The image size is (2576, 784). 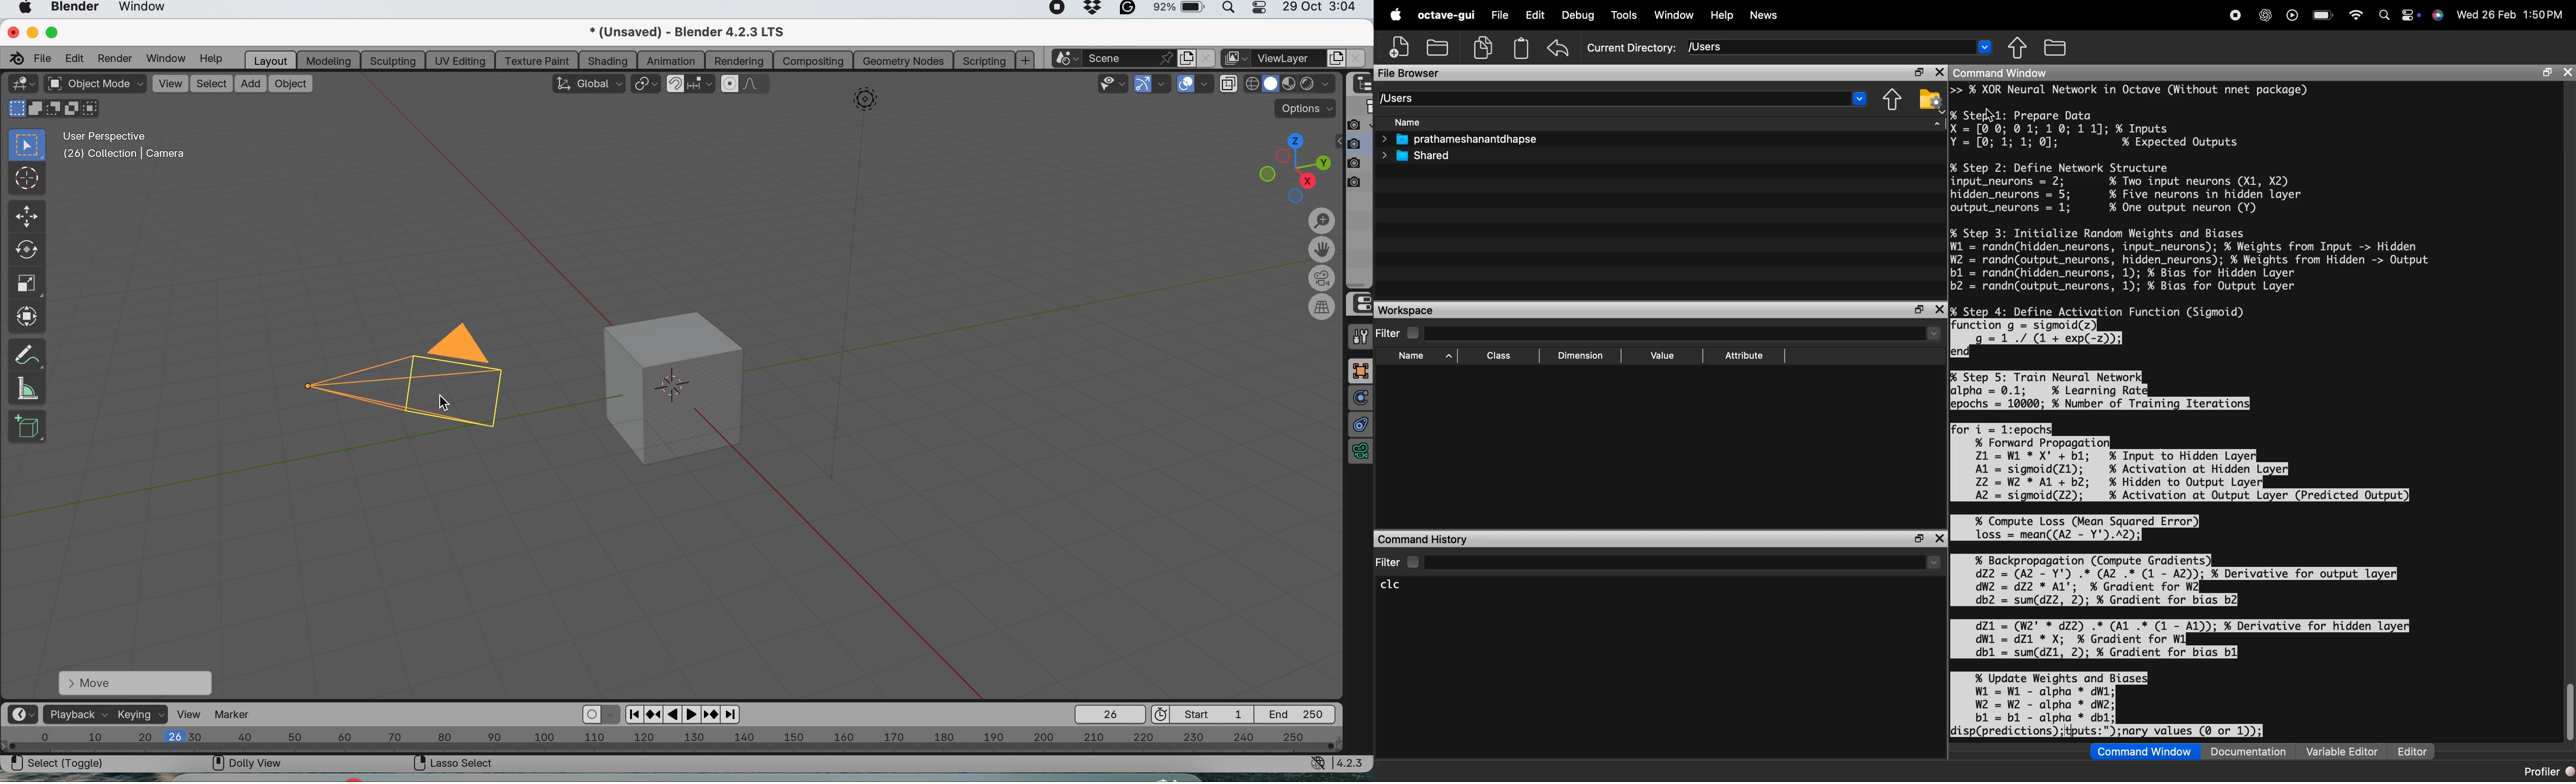 I want to click on Recorder, so click(x=2235, y=15).